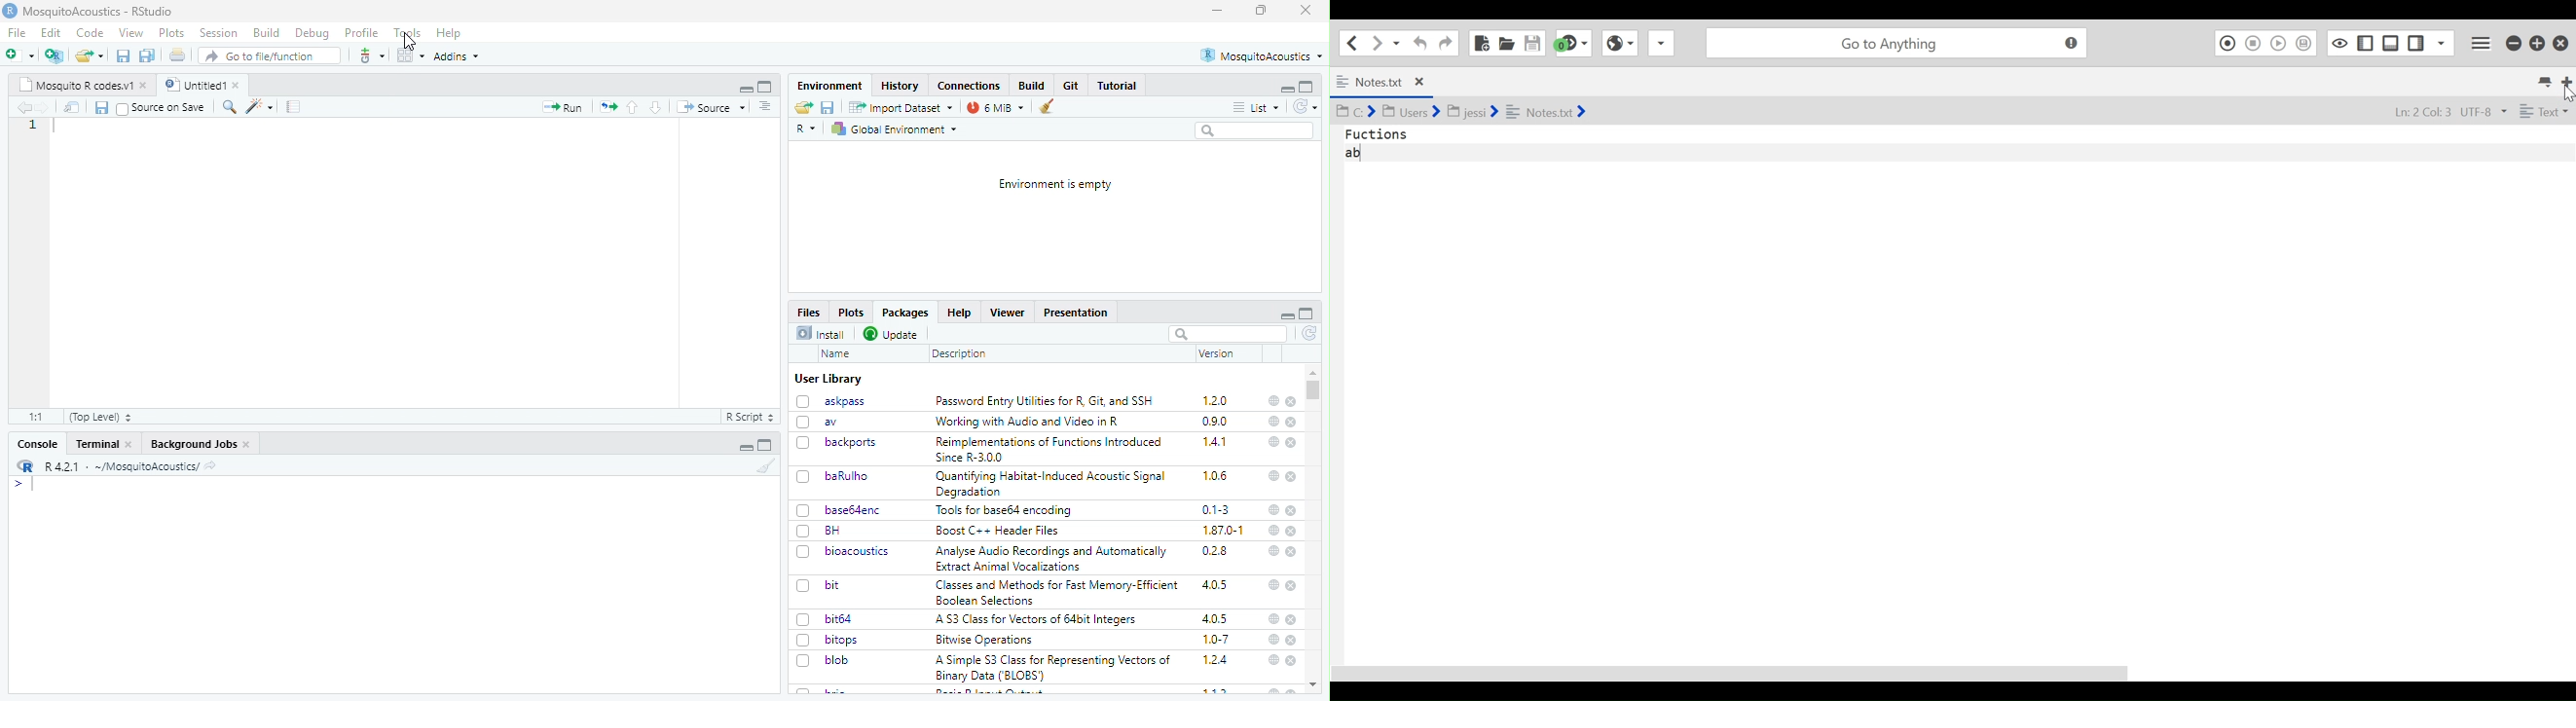 The height and width of the screenshot is (728, 2576). I want to click on checkbox, so click(803, 661).